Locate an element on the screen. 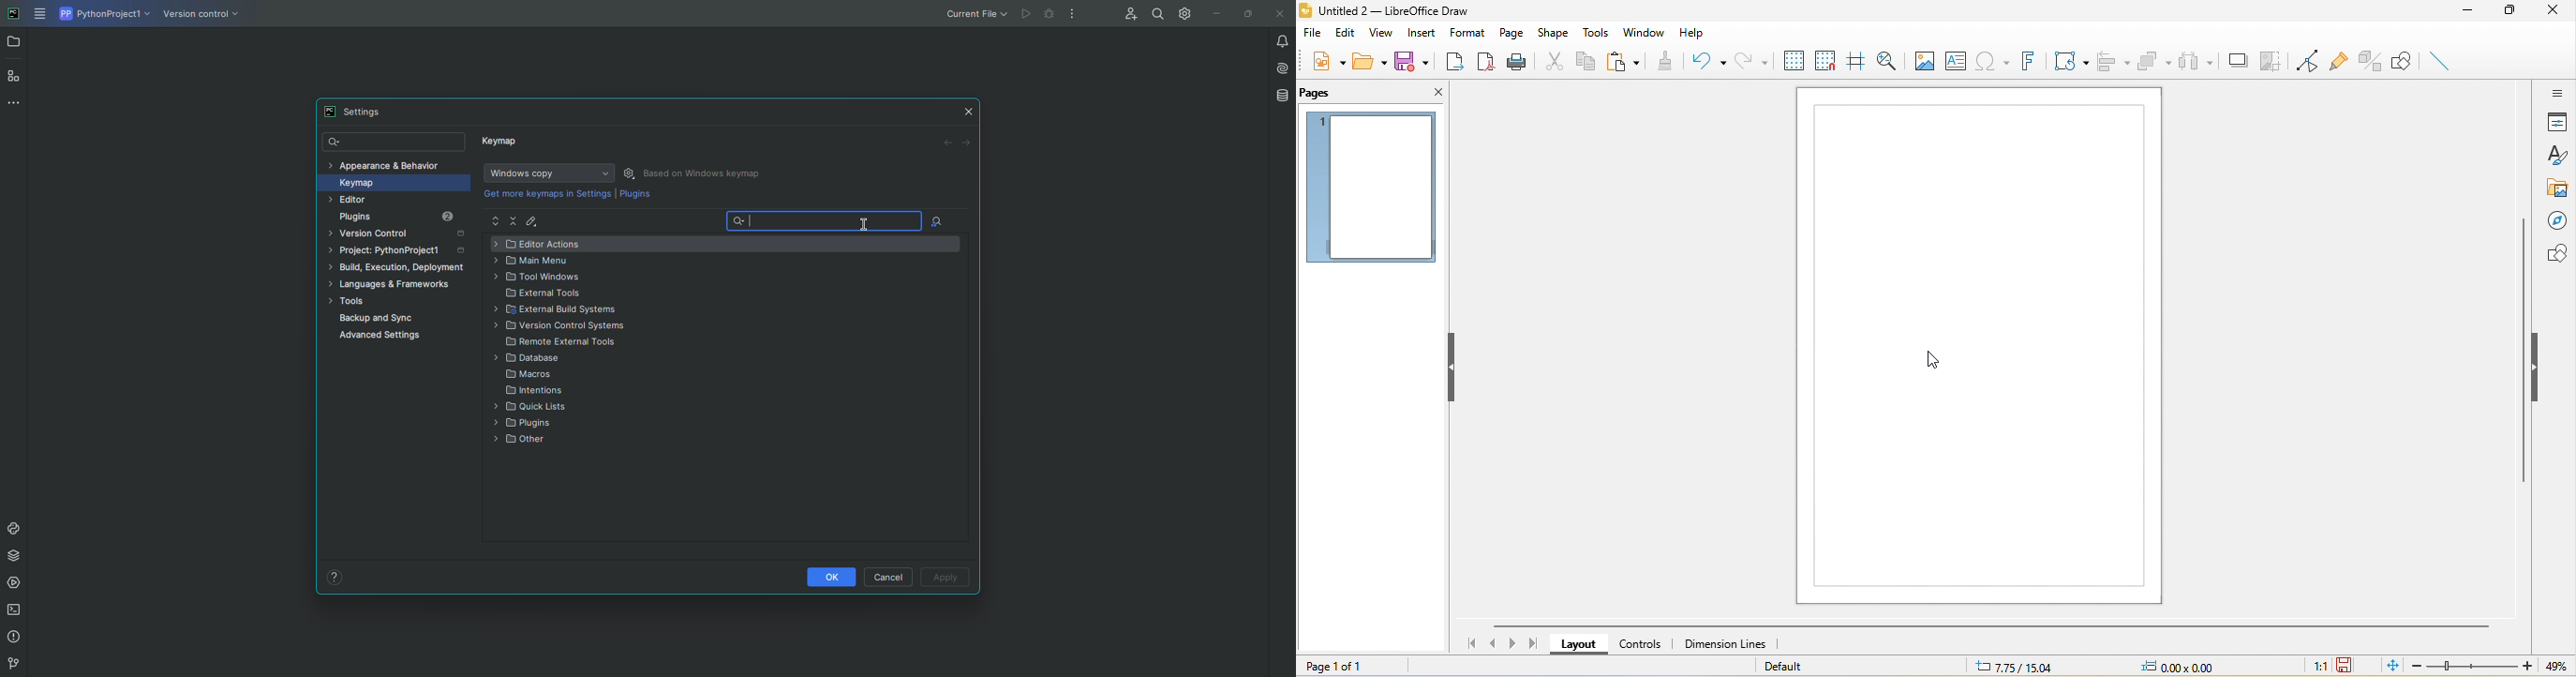  previous page is located at coordinates (1493, 643).